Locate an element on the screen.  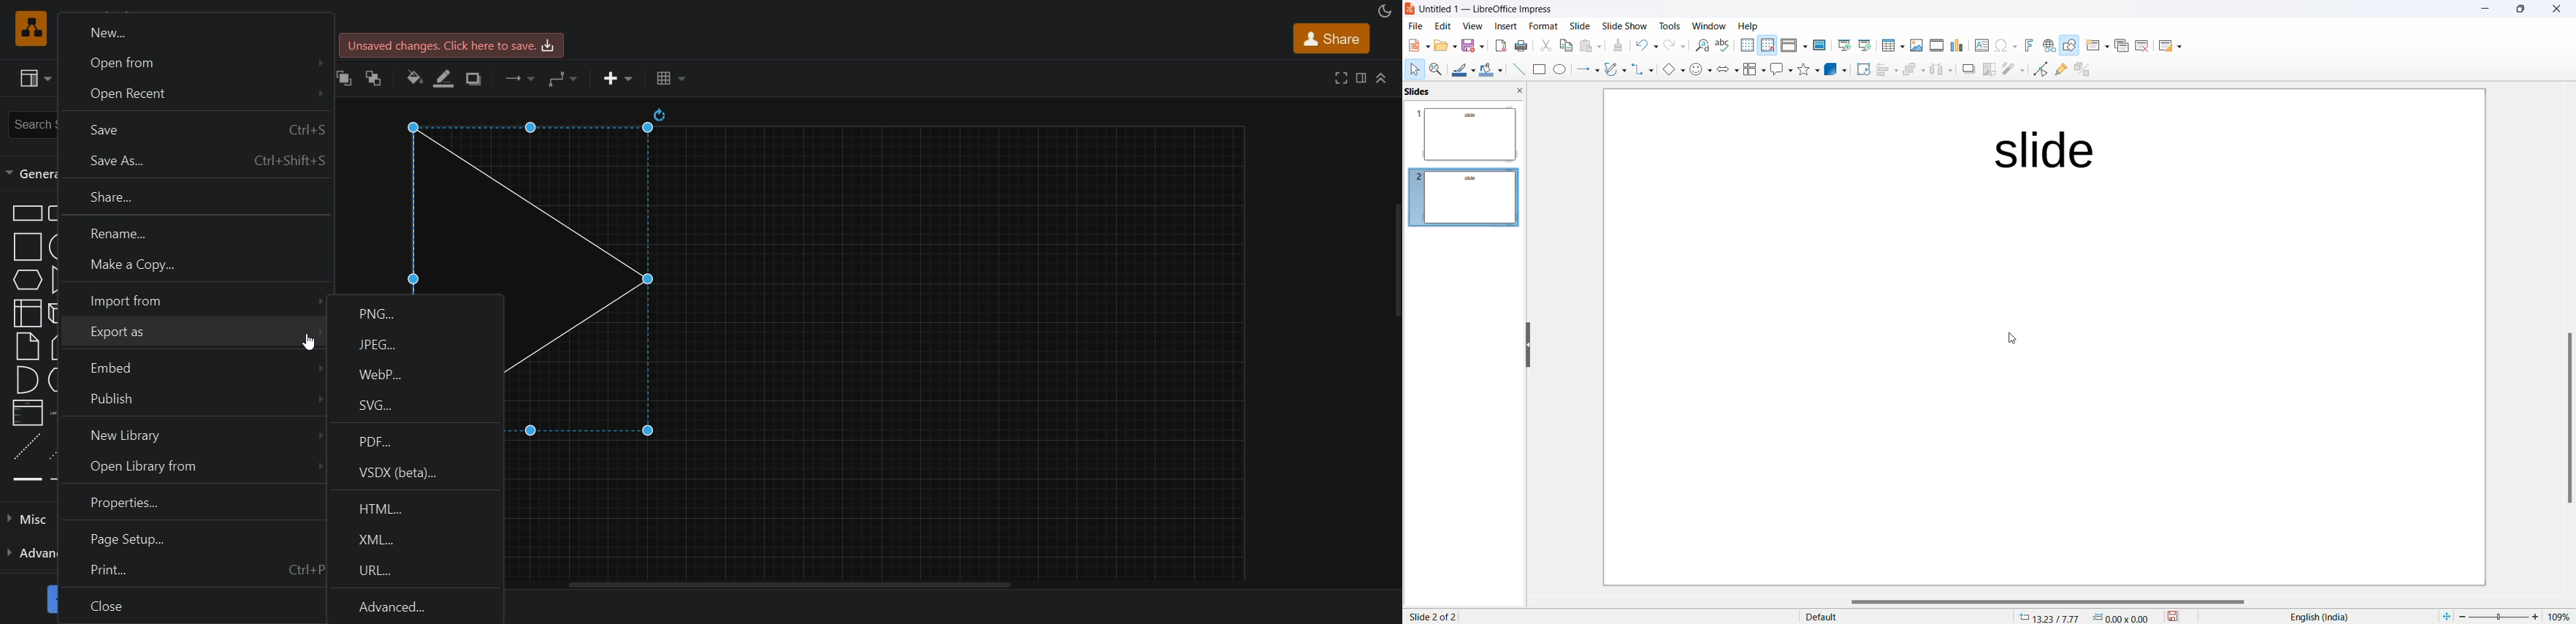
logo is located at coordinates (28, 28).